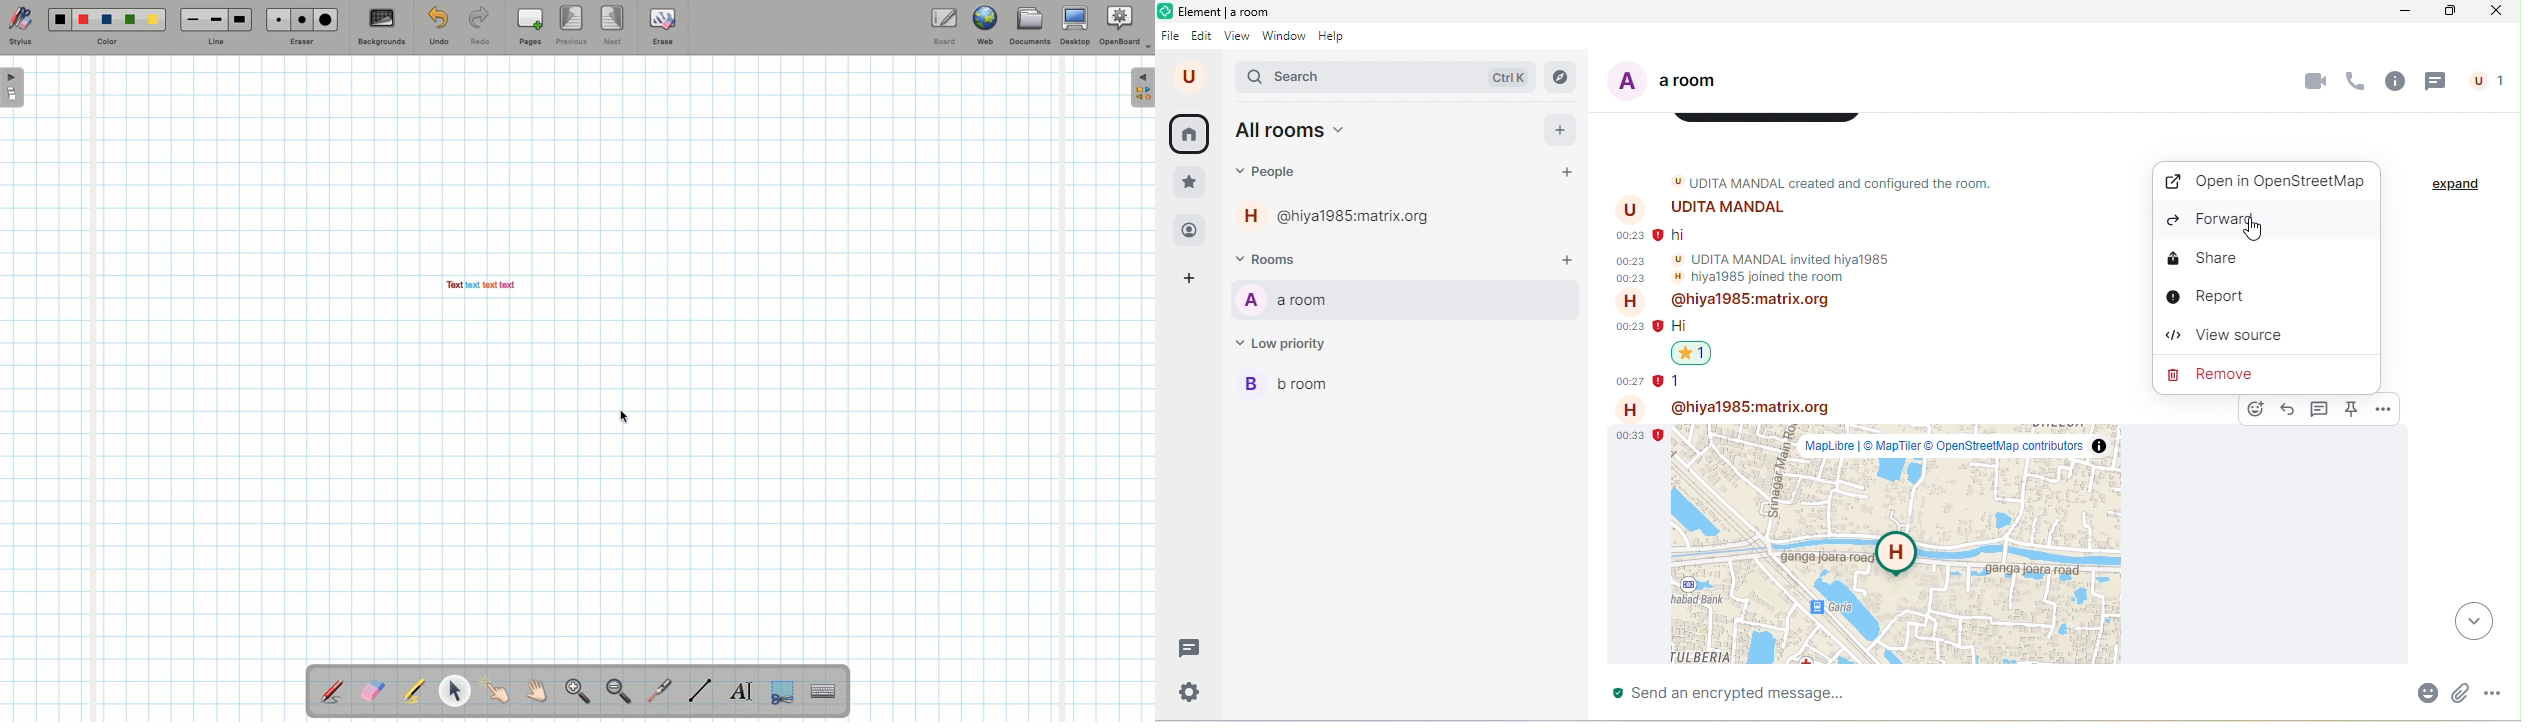  What do you see at coordinates (2508, 441) in the screenshot?
I see `vertical scroll bar` at bounding box center [2508, 441].